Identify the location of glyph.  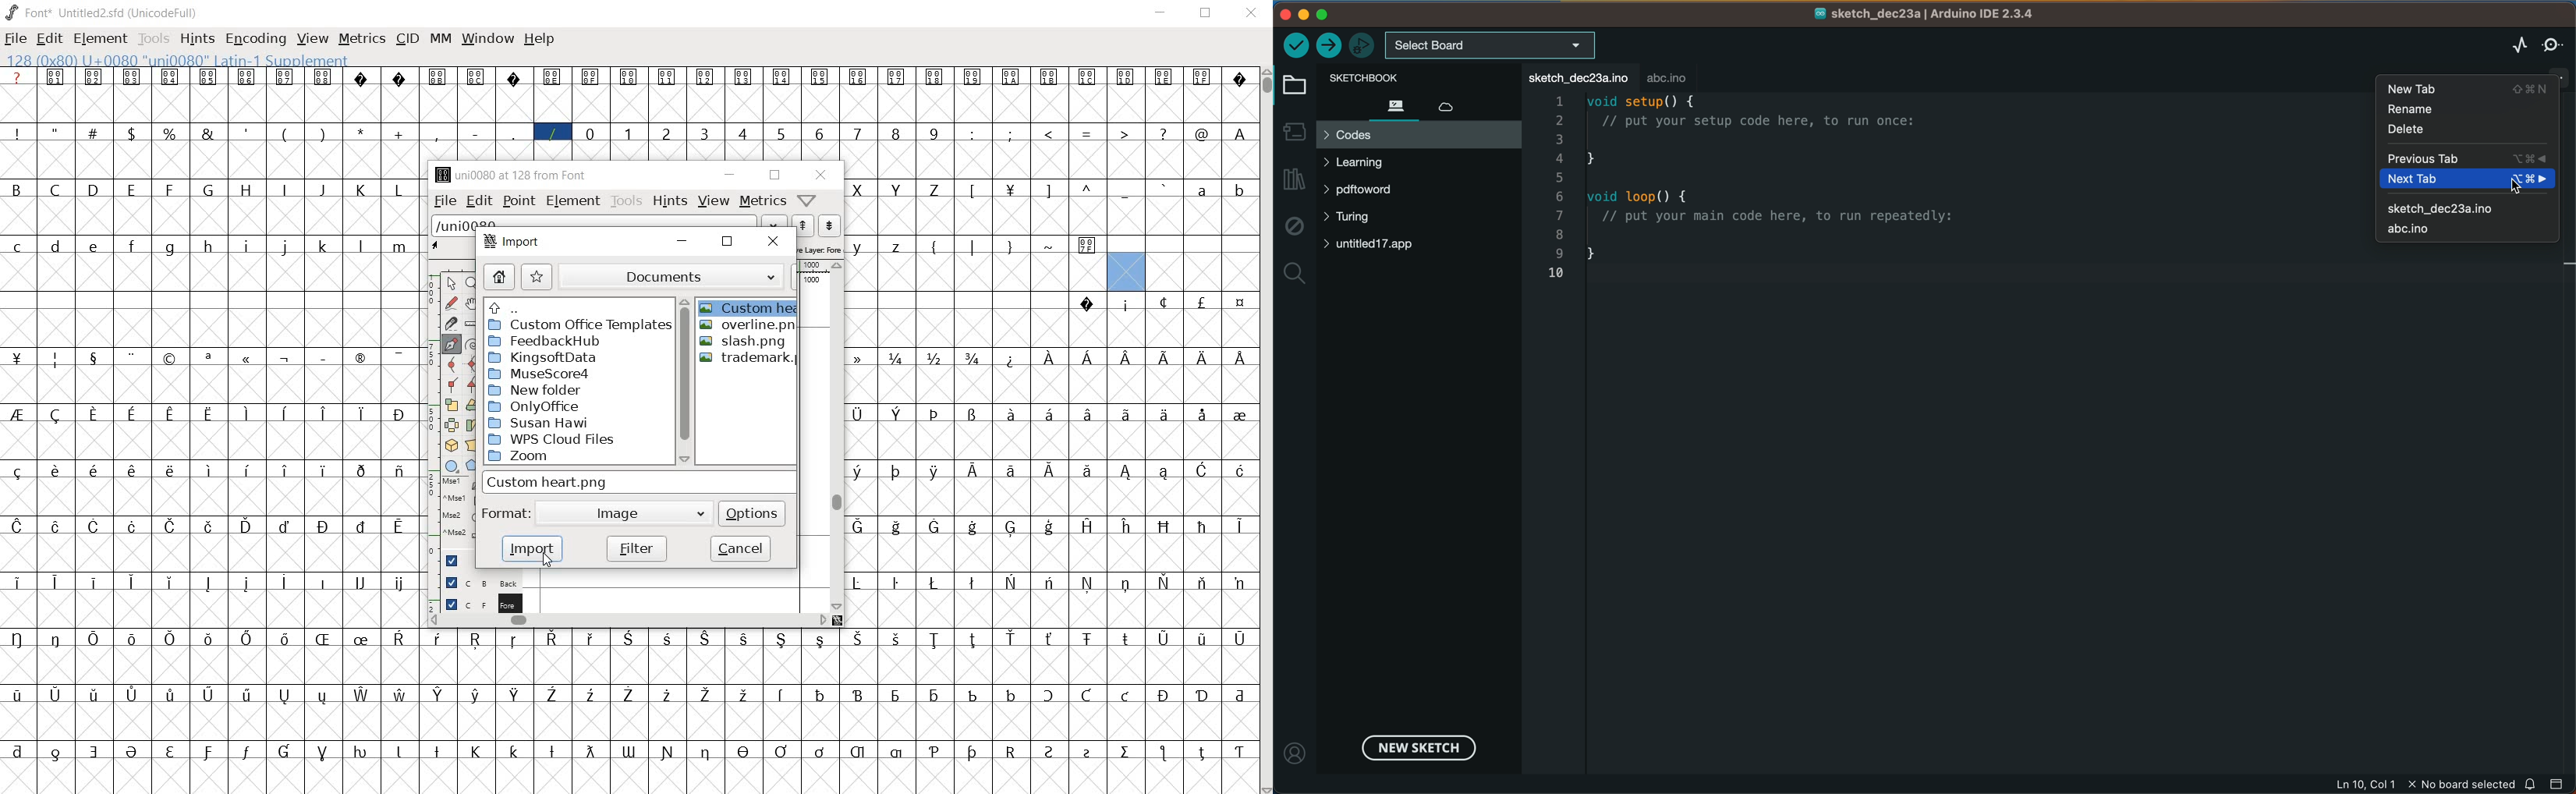
(820, 752).